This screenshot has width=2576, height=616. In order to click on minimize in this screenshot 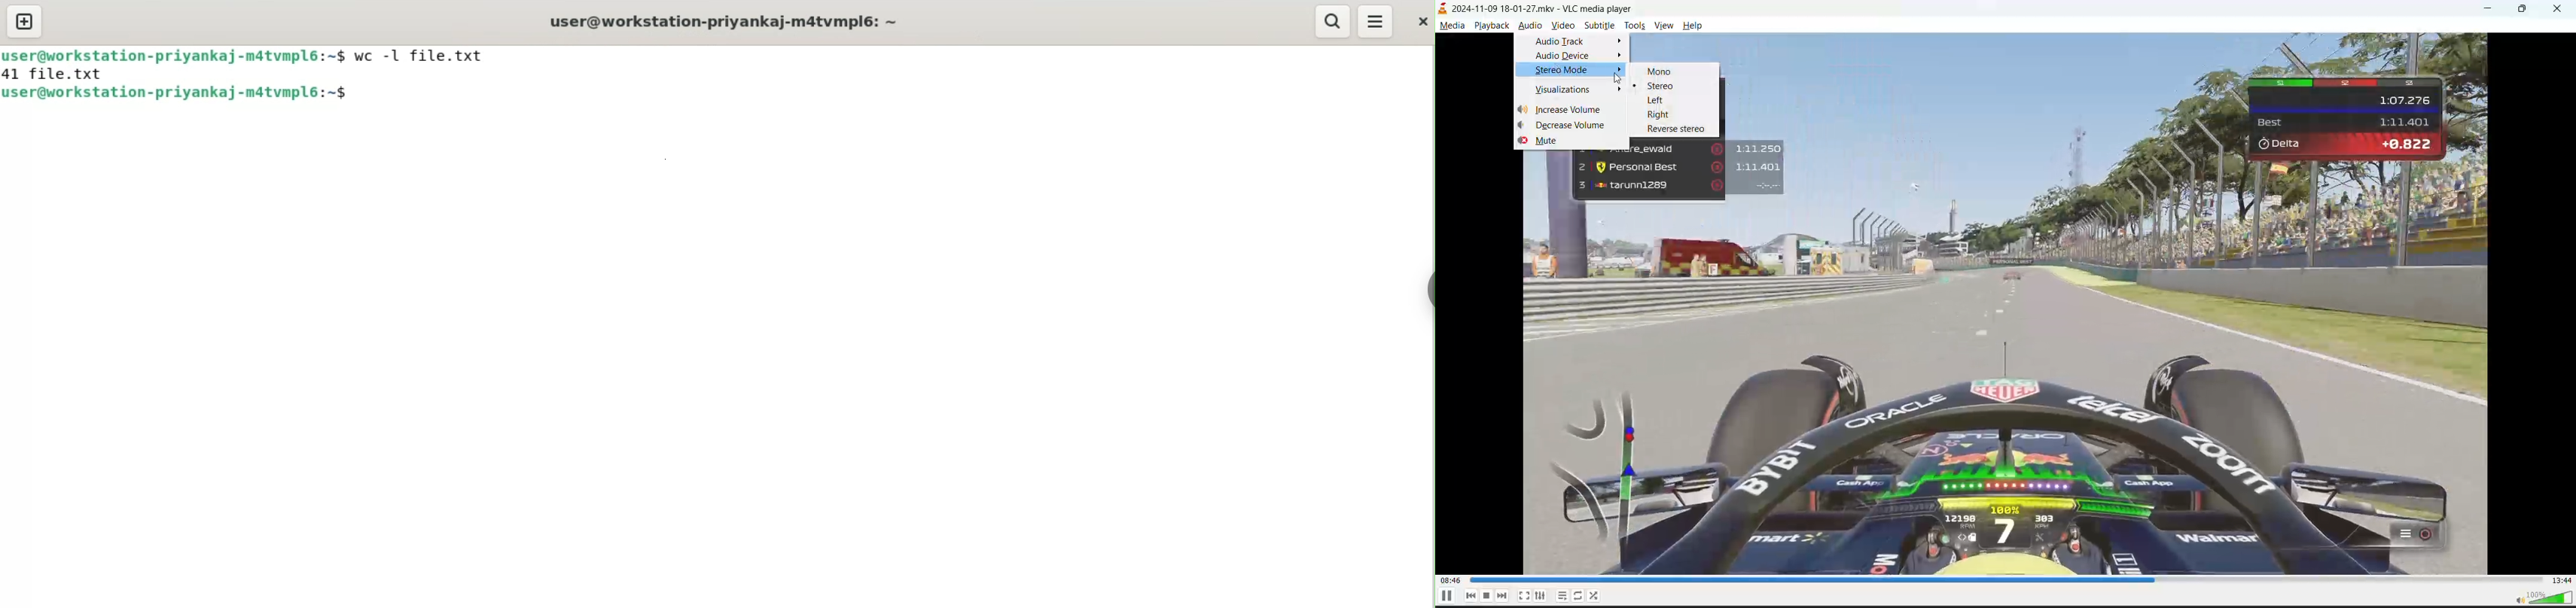, I will do `click(2489, 8)`.